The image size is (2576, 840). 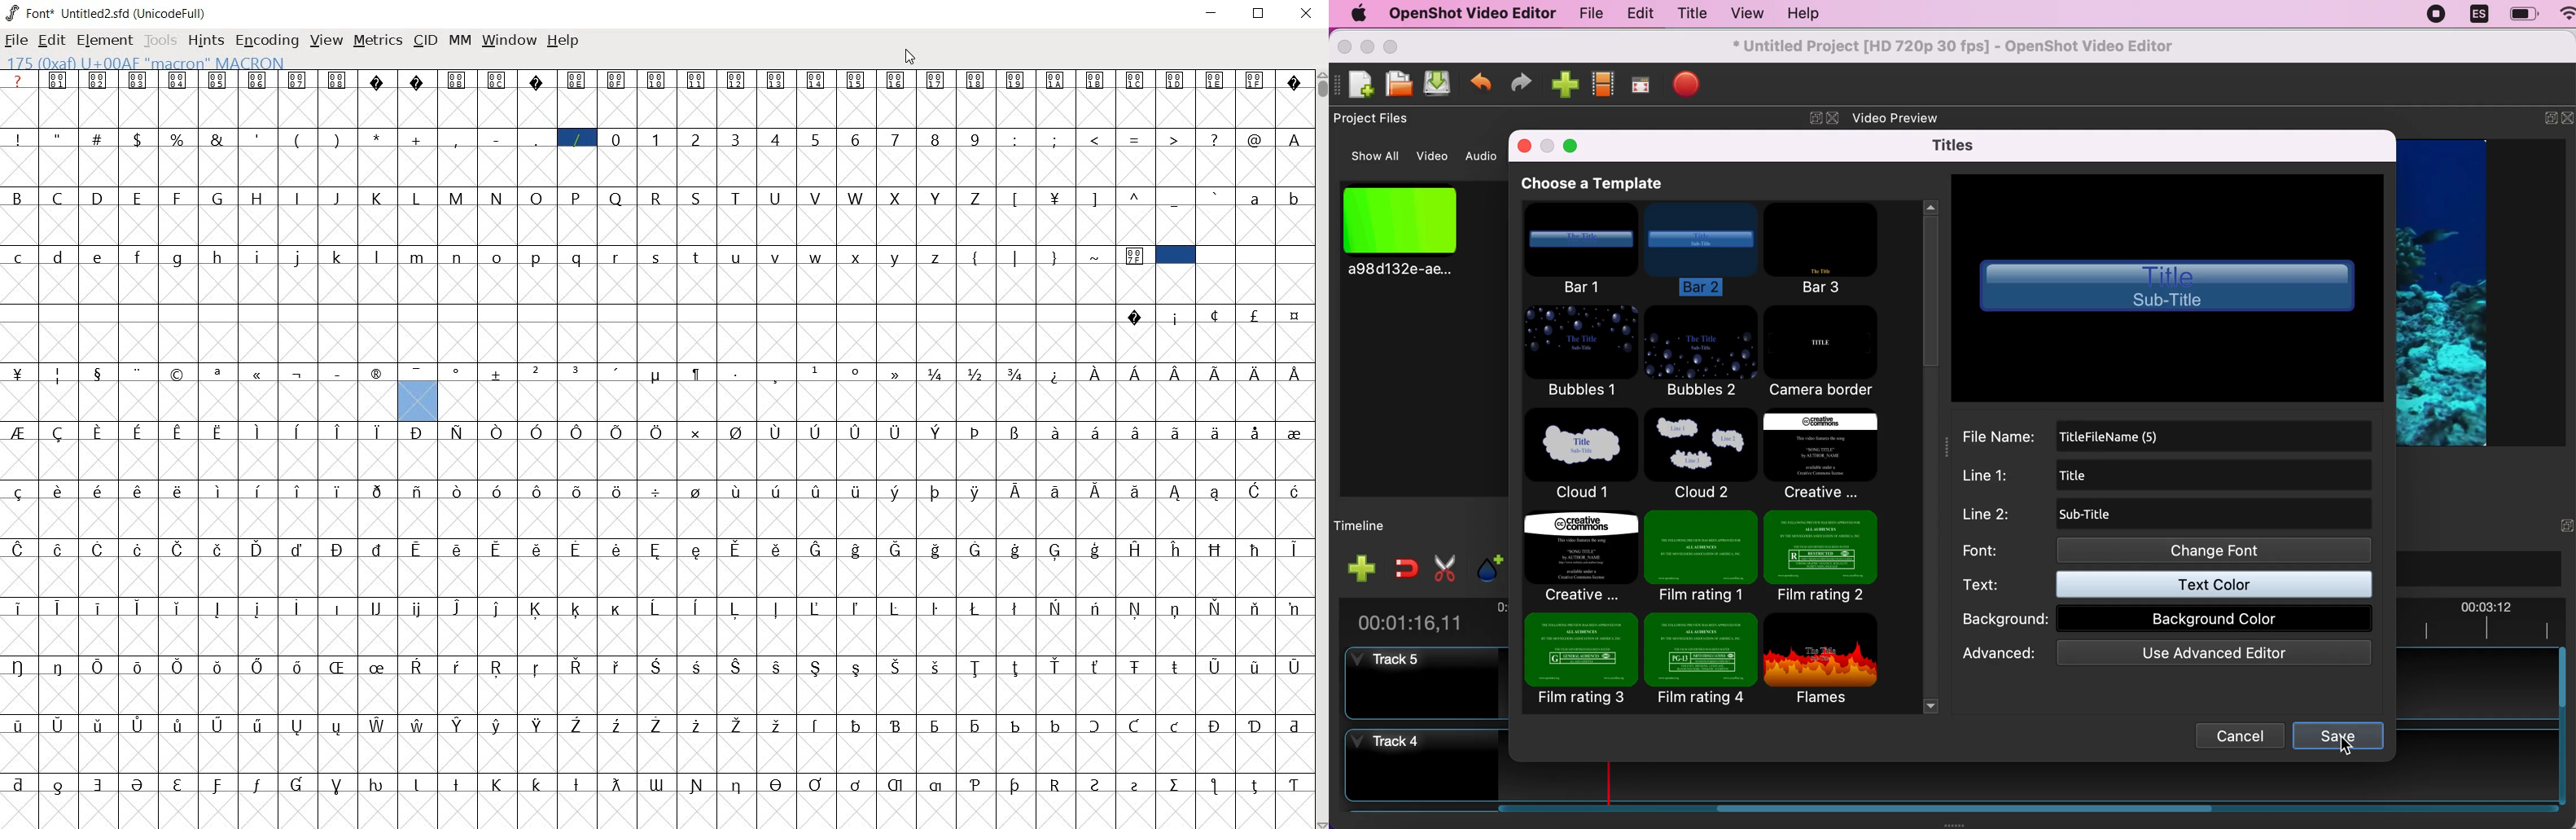 What do you see at coordinates (658, 197) in the screenshot?
I see `R` at bounding box center [658, 197].